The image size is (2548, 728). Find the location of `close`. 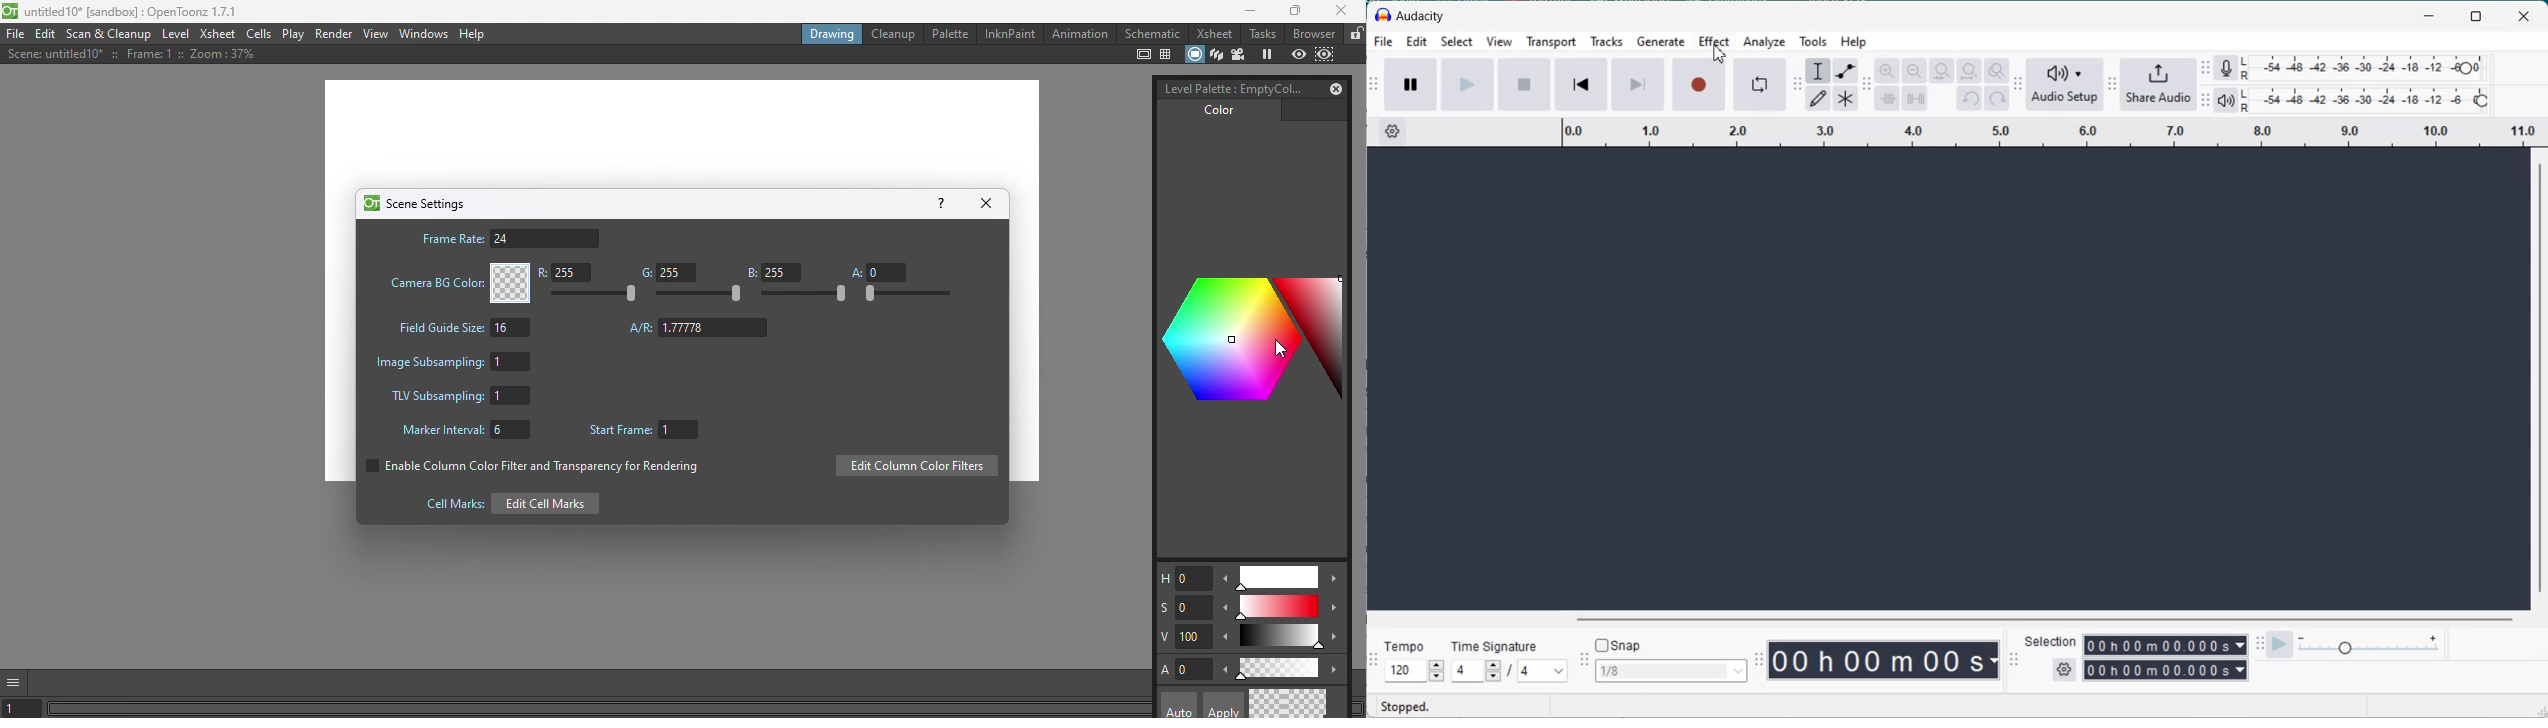

close is located at coordinates (1344, 13).